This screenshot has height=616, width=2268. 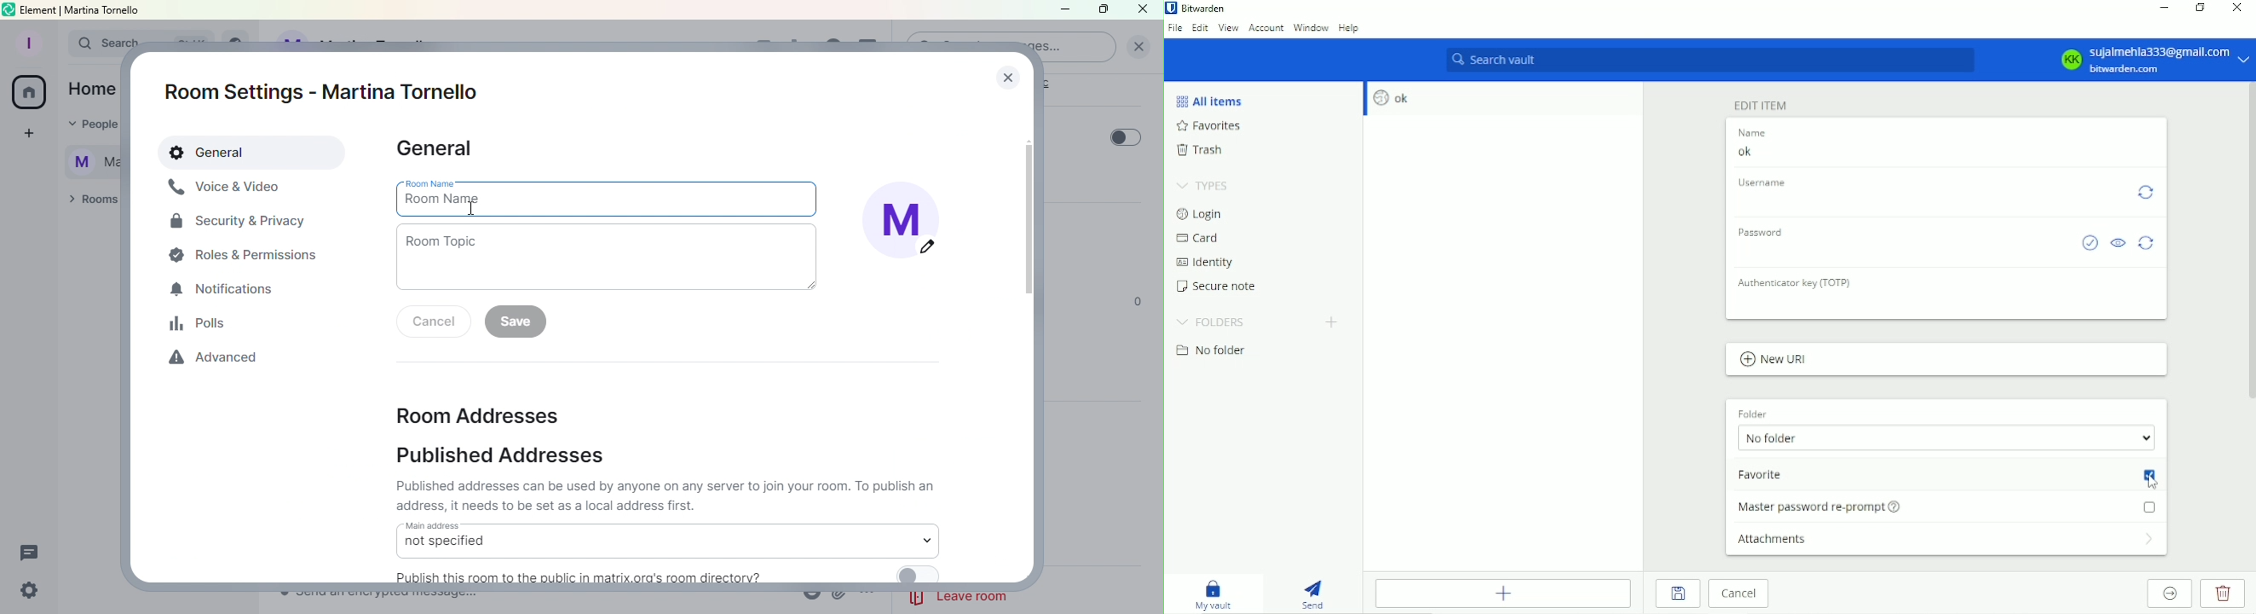 What do you see at coordinates (239, 224) in the screenshot?
I see `Security and Privacy` at bounding box center [239, 224].